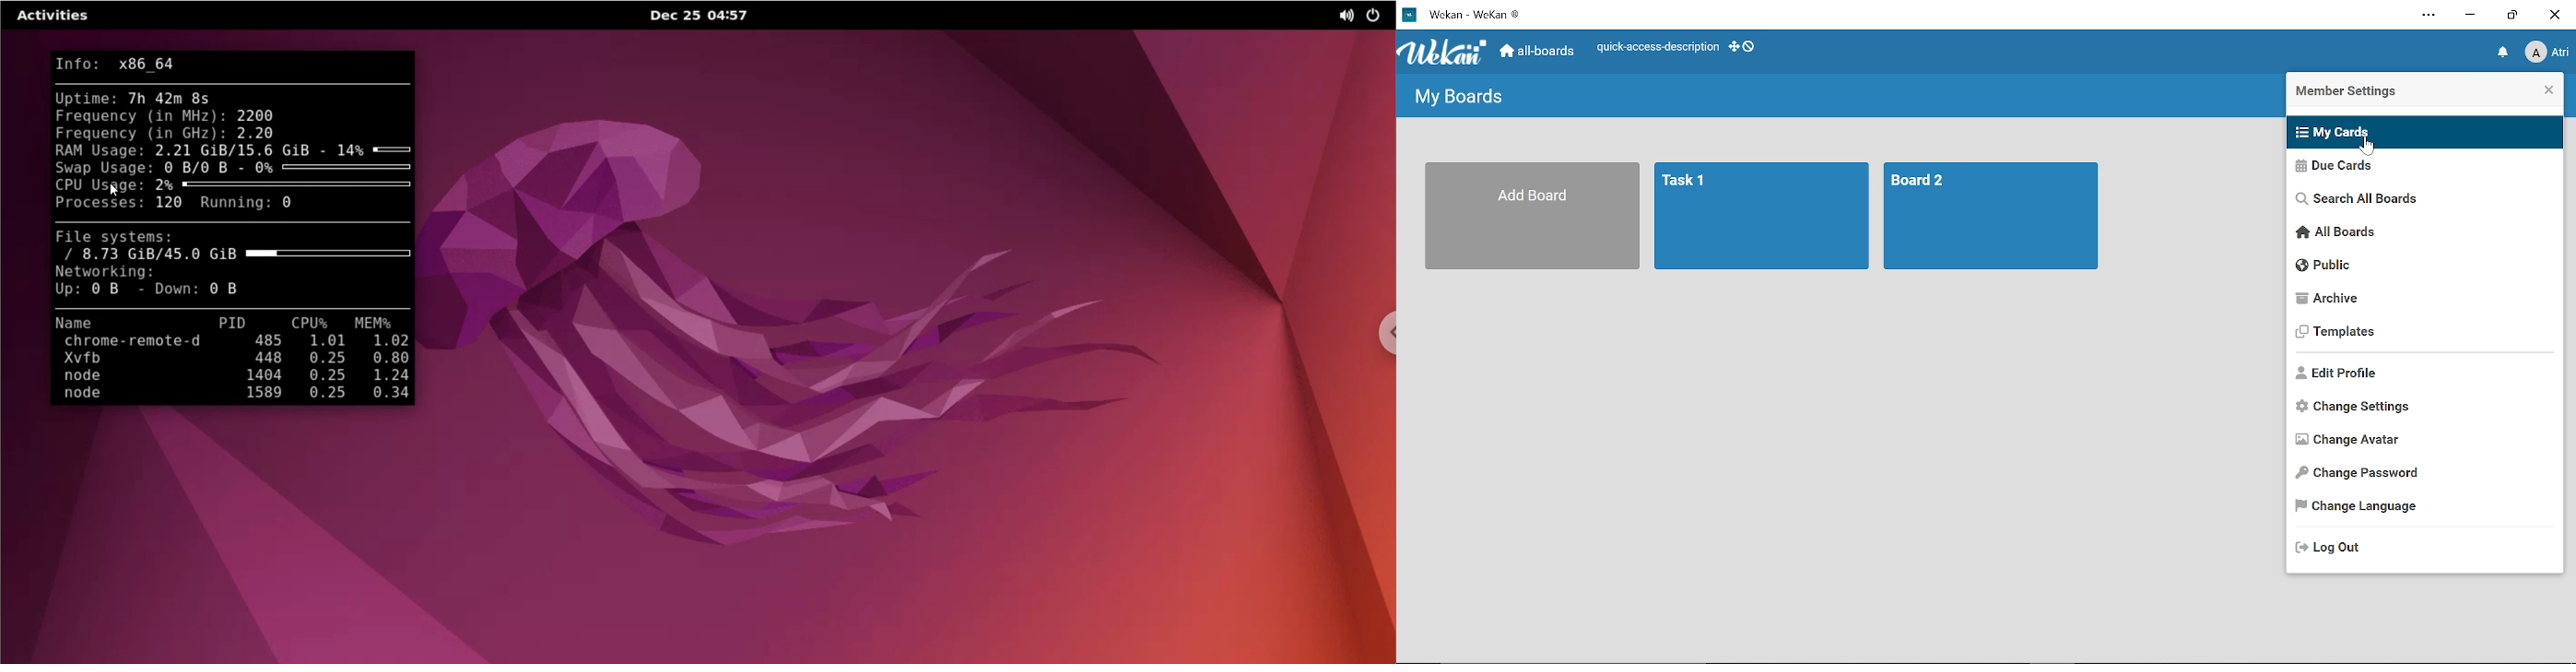 Image resolution: width=2576 pixels, height=672 pixels. Describe the element at coordinates (2419, 267) in the screenshot. I see `Public` at that location.